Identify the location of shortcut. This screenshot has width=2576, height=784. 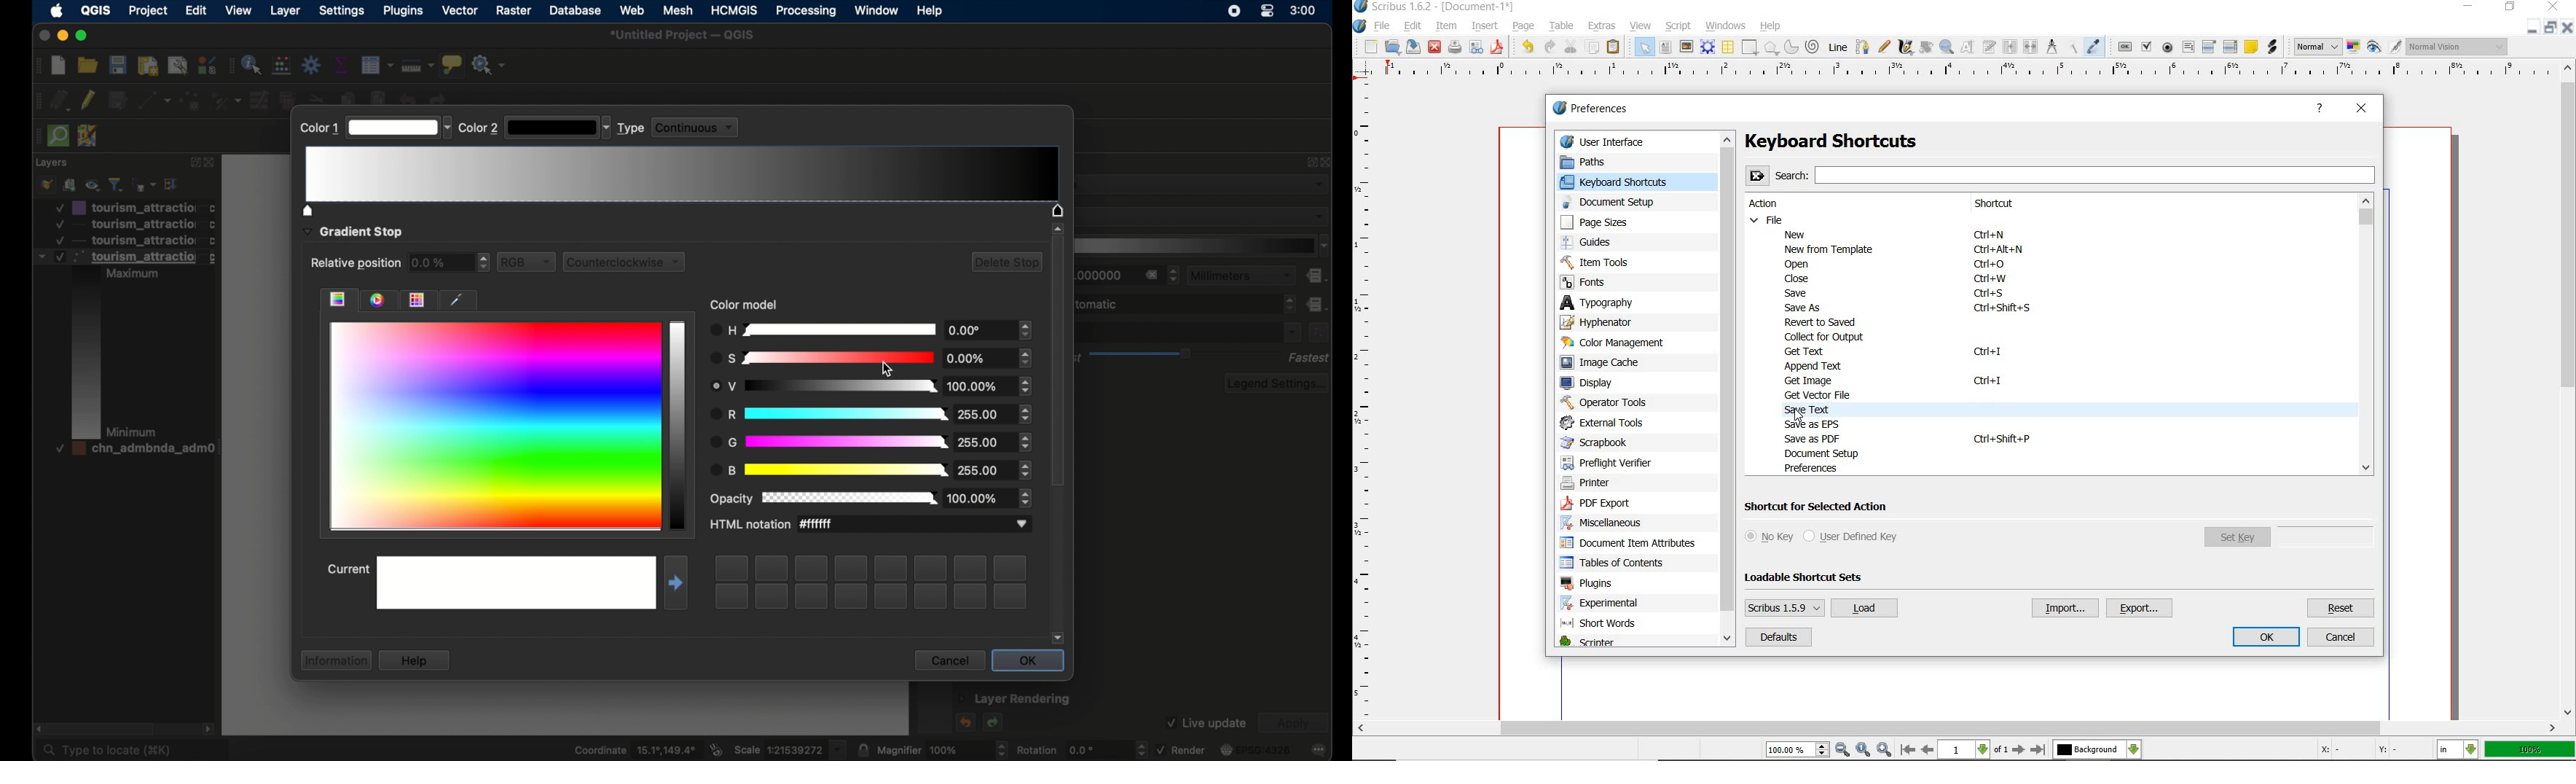
(2008, 203).